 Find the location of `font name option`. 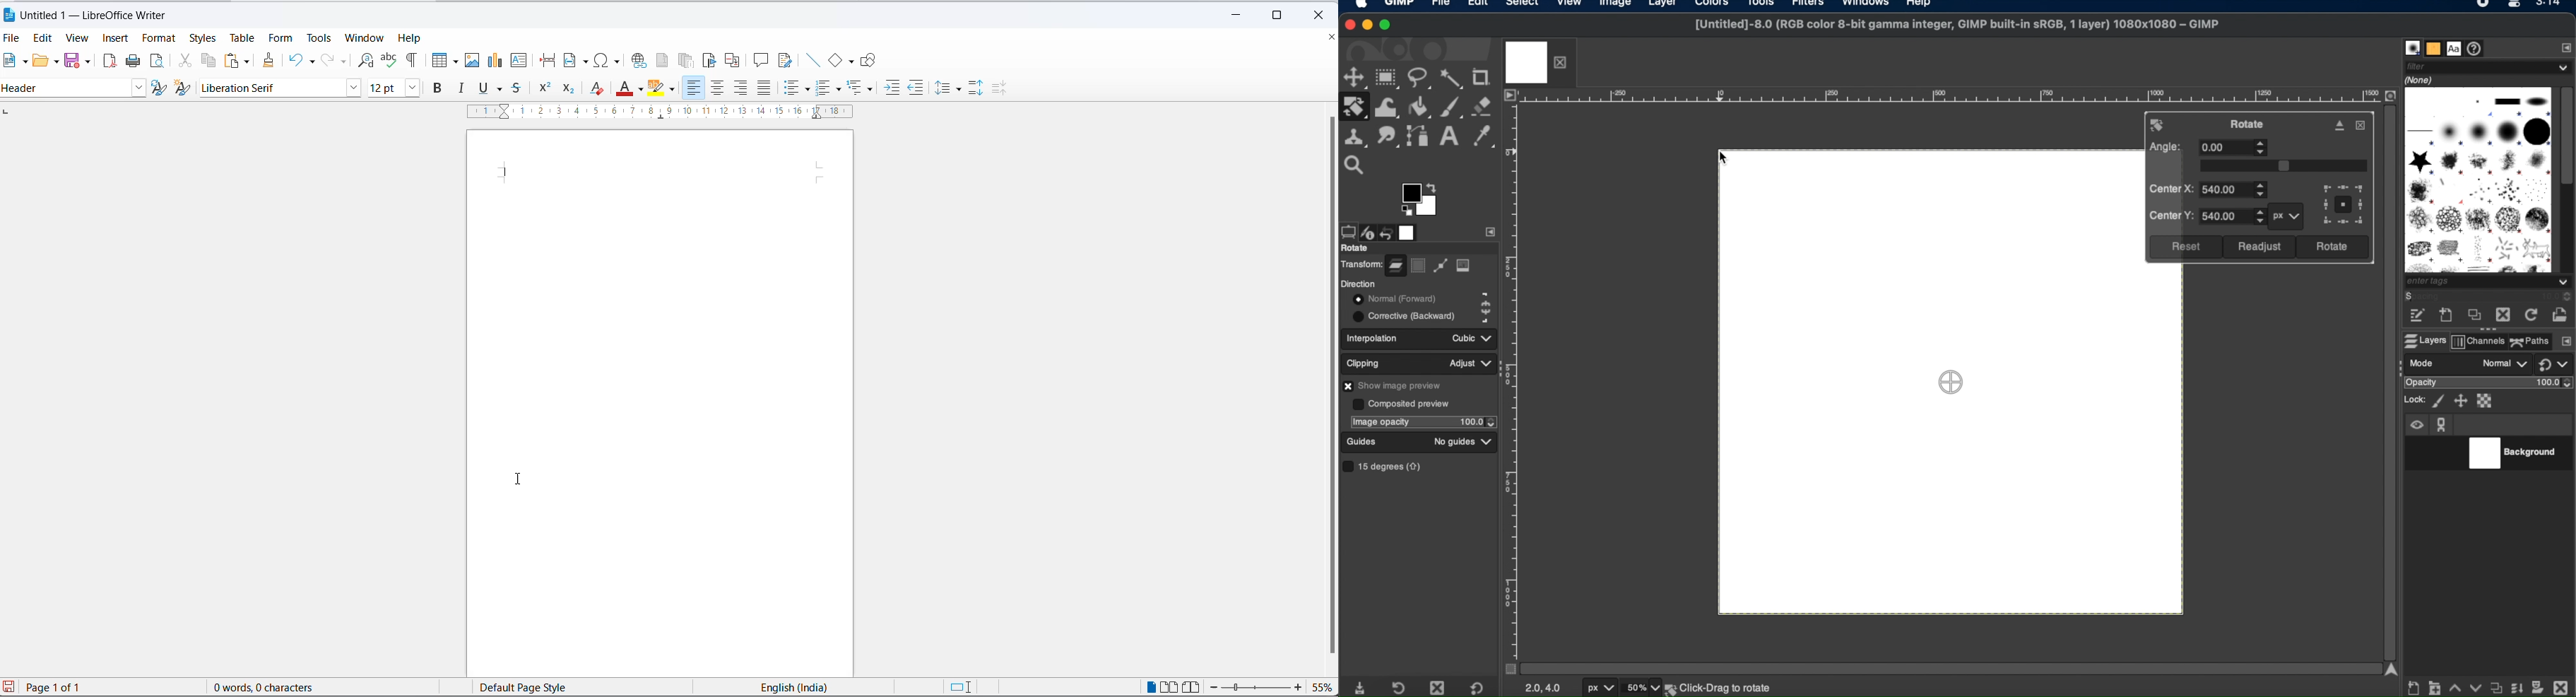

font name option is located at coordinates (353, 88).